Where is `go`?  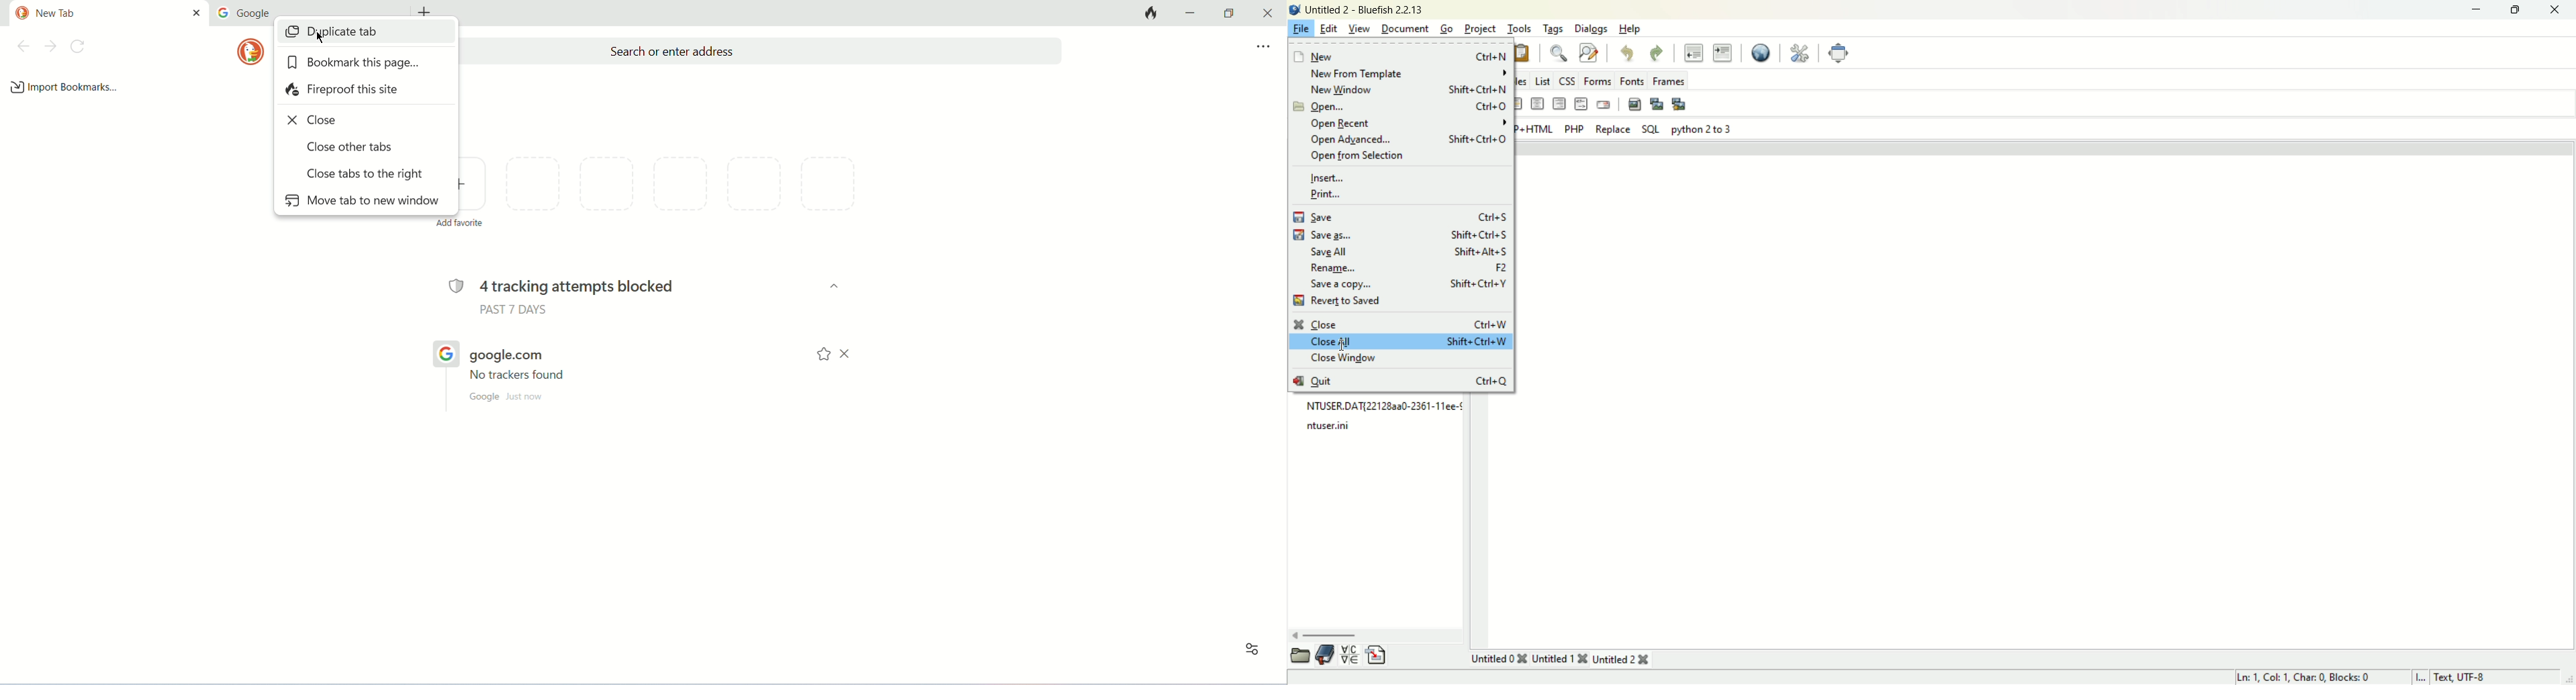 go is located at coordinates (1446, 27).